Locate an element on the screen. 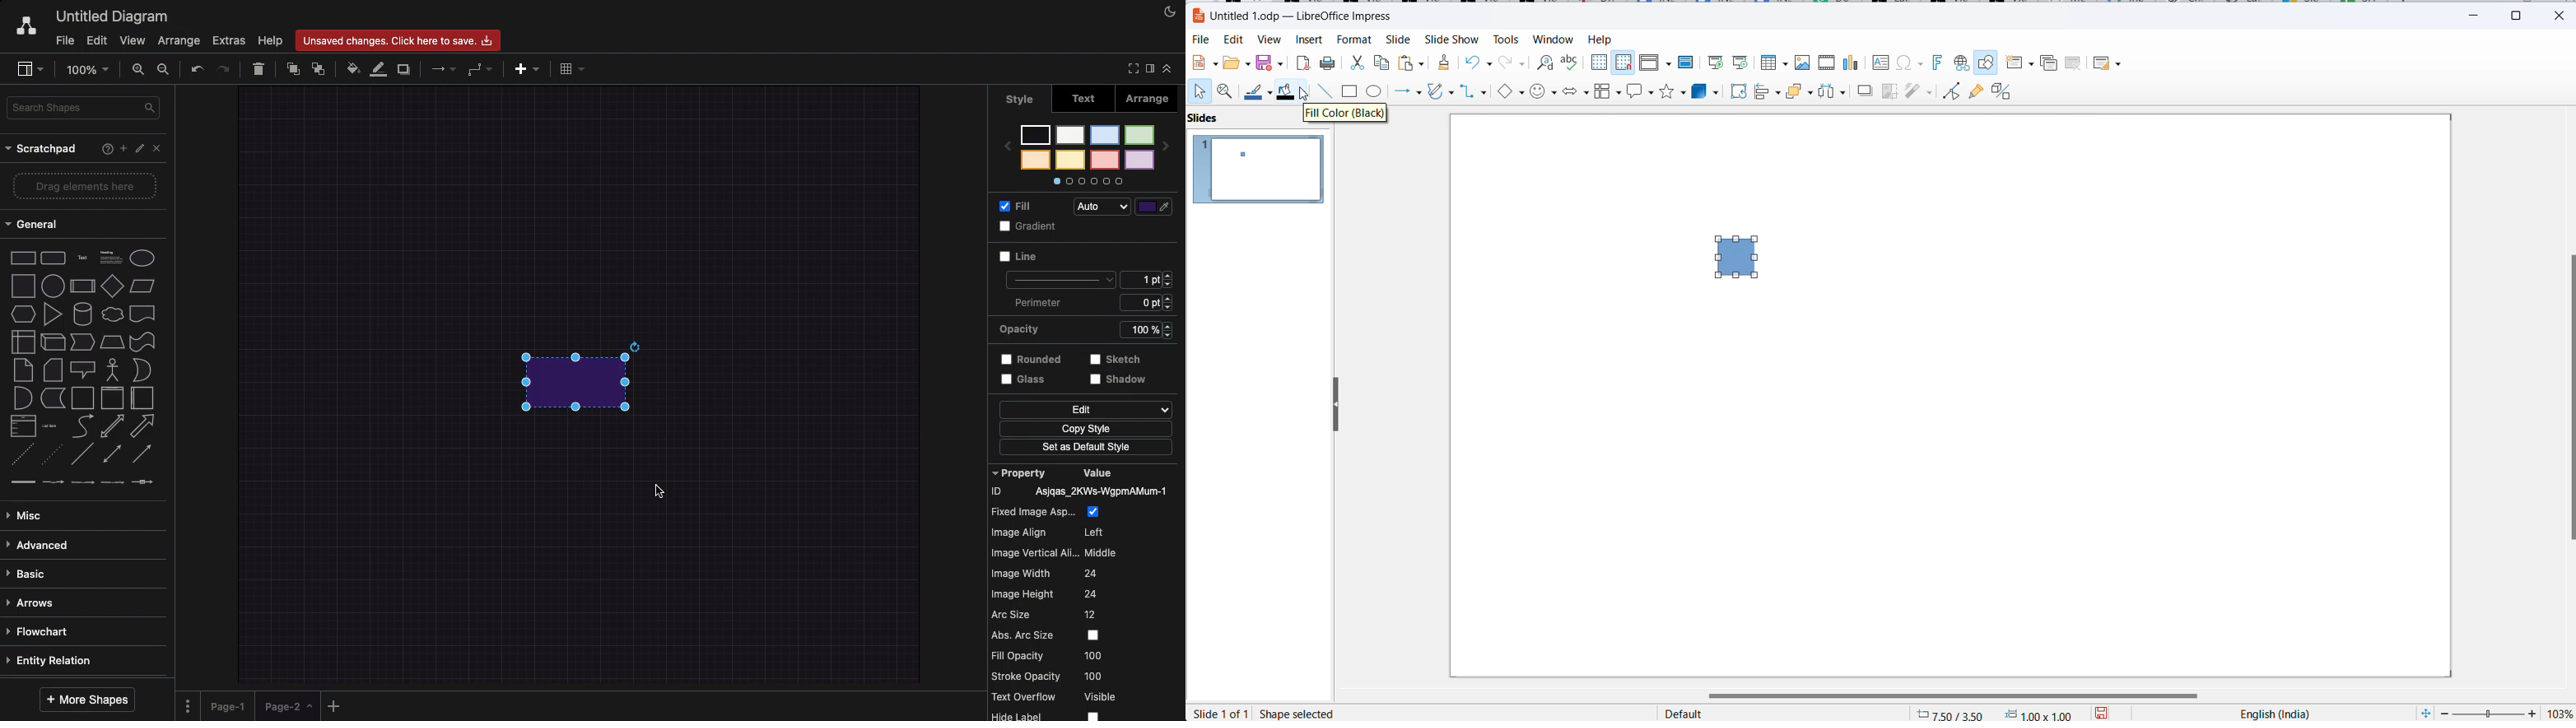 The image size is (2576, 728). cube is located at coordinates (51, 342).